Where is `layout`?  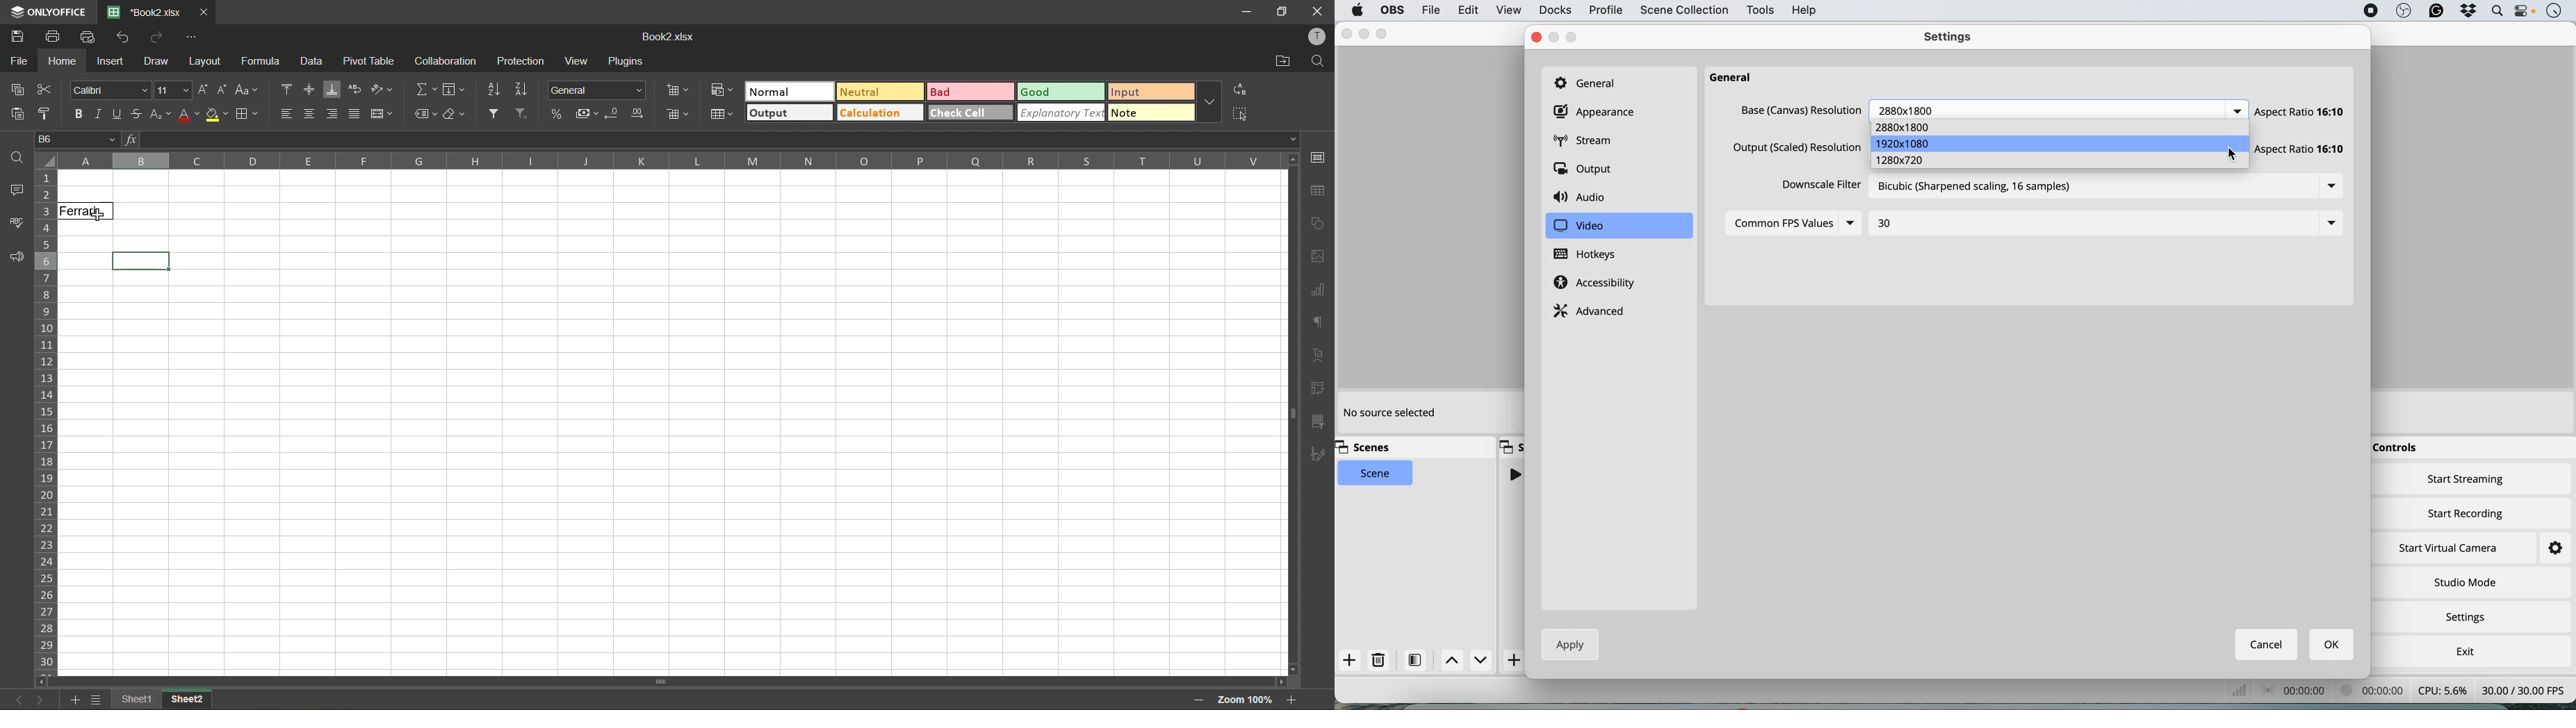 layout is located at coordinates (204, 61).